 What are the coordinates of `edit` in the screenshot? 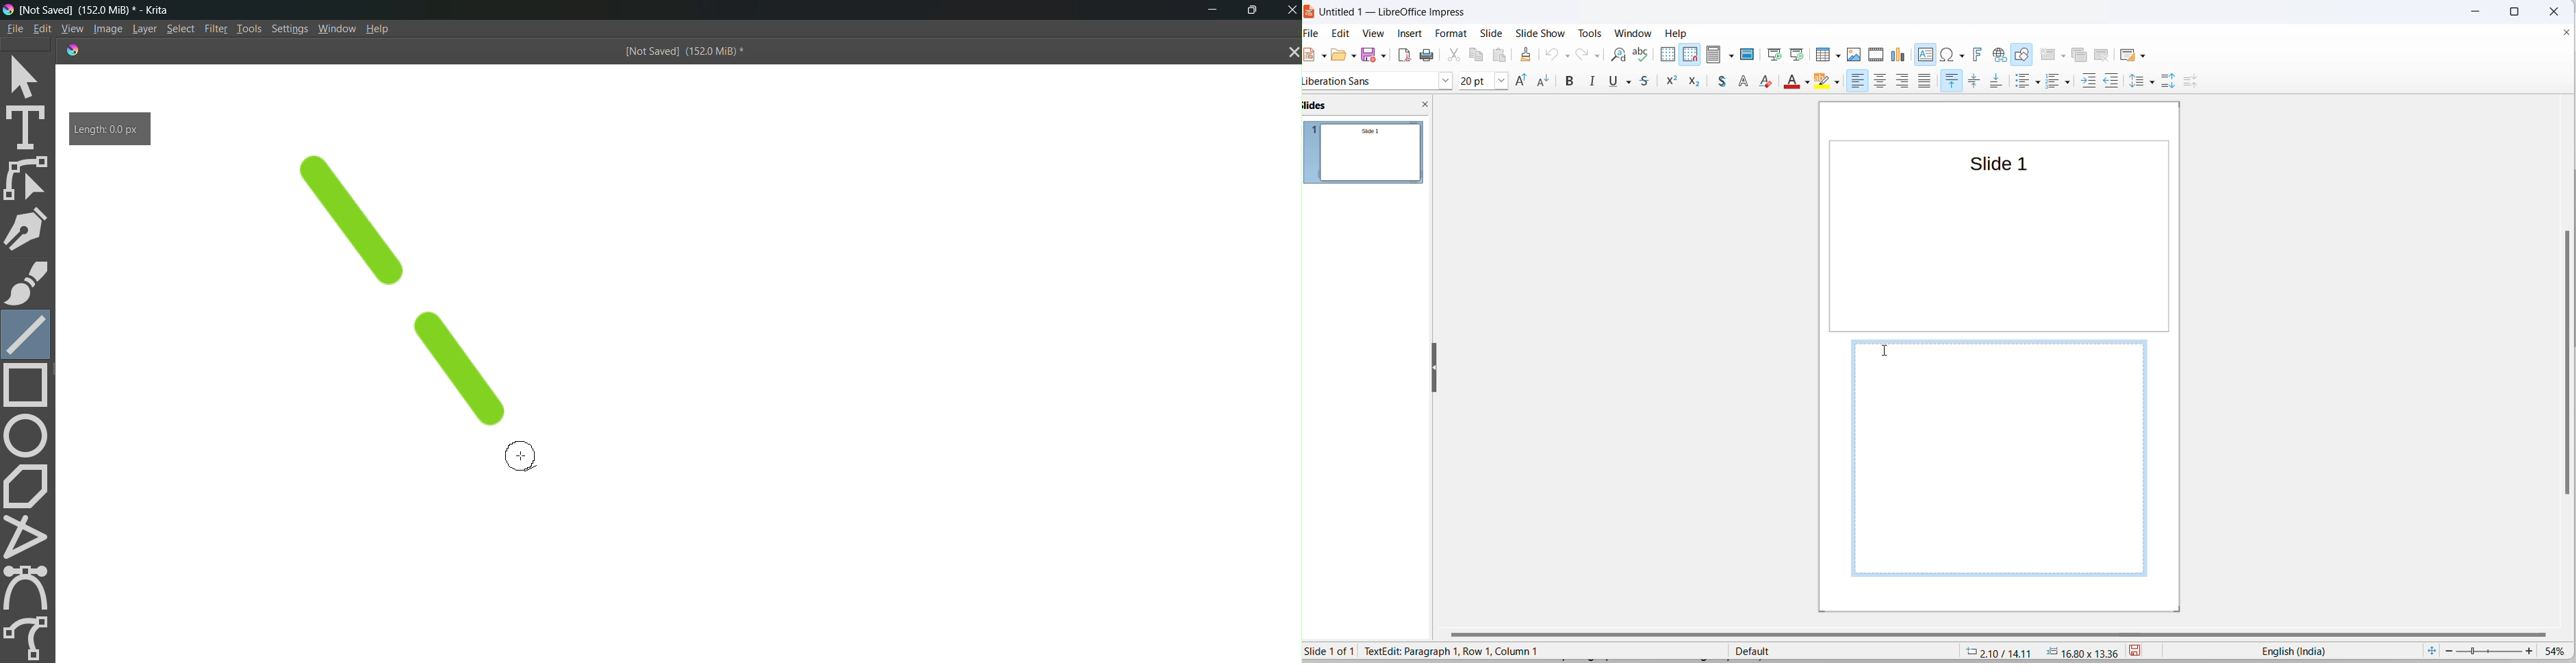 It's located at (1343, 33).